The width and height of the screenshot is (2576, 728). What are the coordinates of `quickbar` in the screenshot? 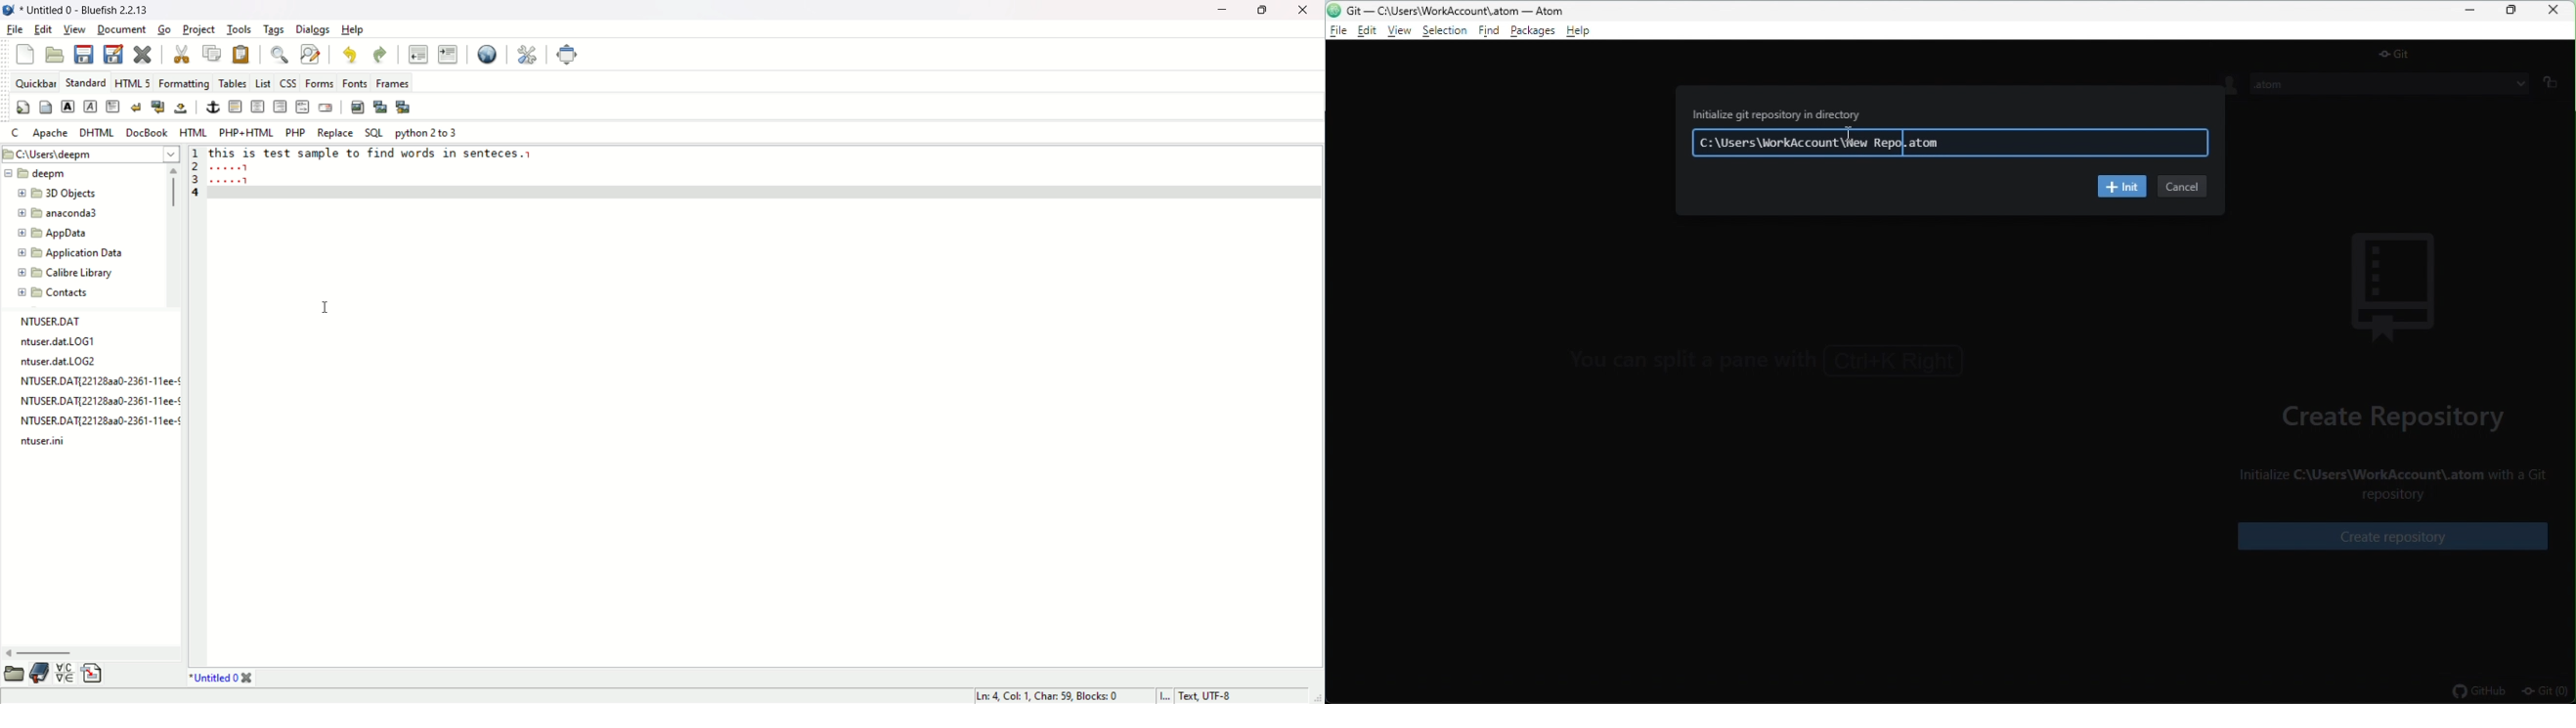 It's located at (35, 84).